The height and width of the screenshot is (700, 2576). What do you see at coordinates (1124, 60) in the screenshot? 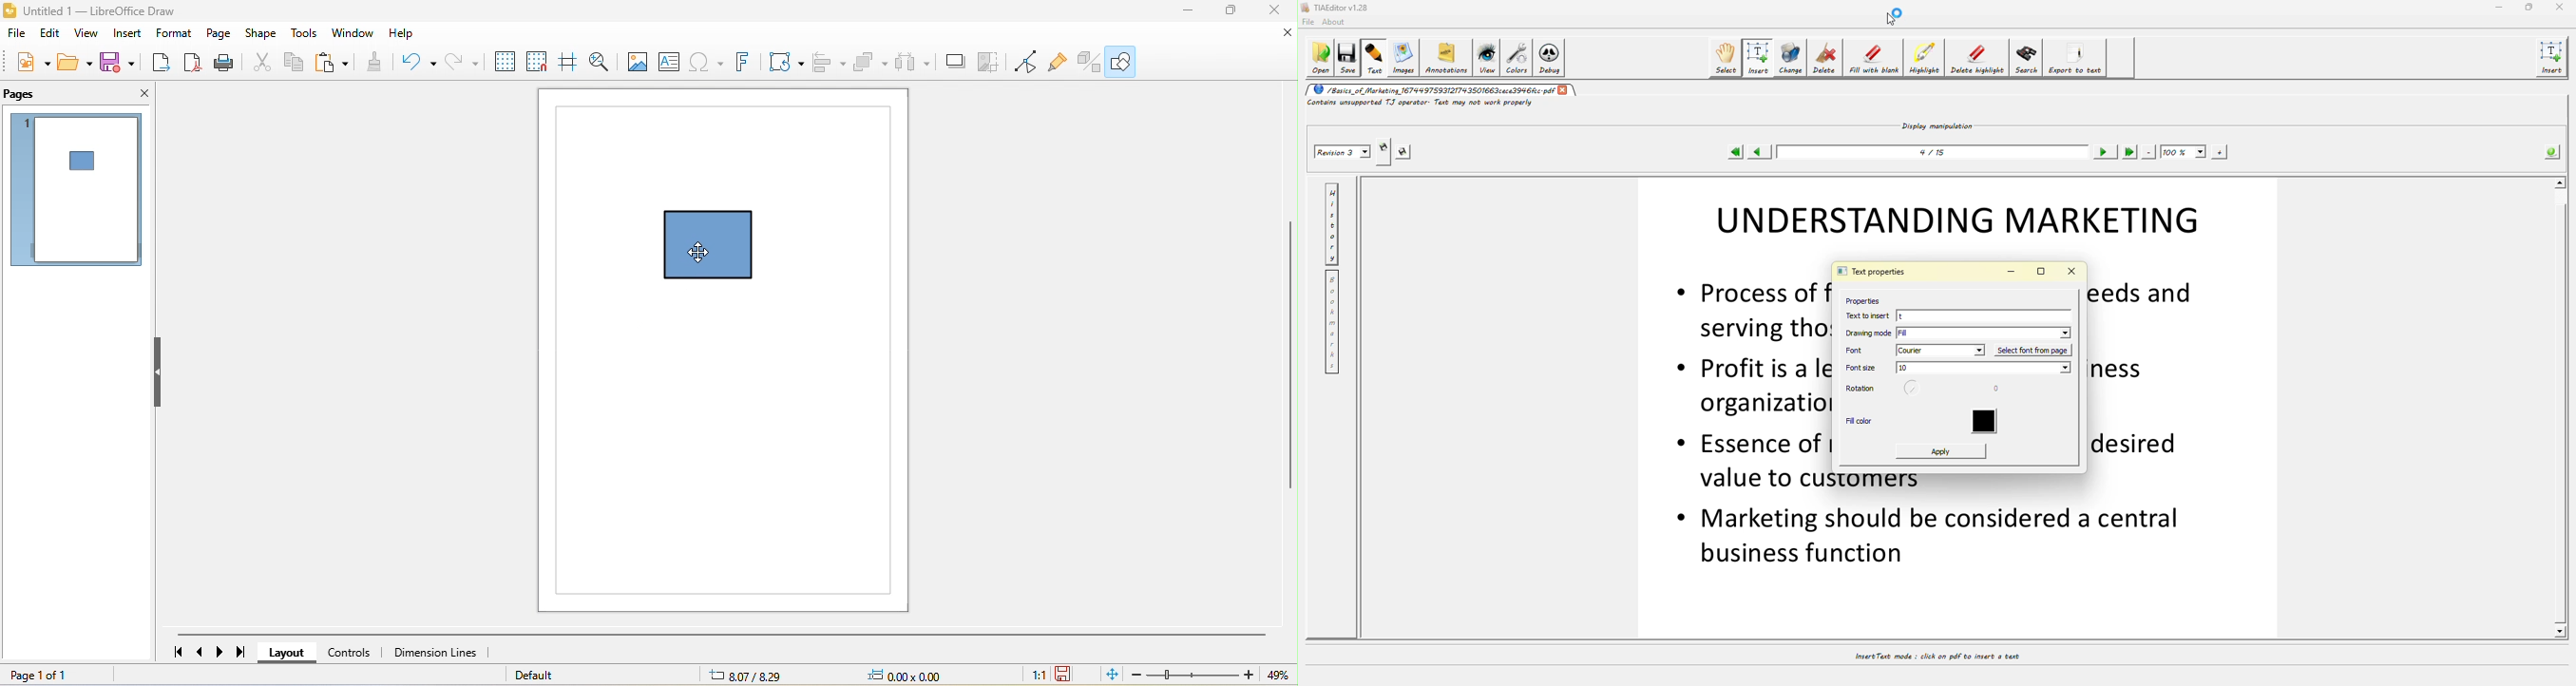
I see `show draw function` at bounding box center [1124, 60].